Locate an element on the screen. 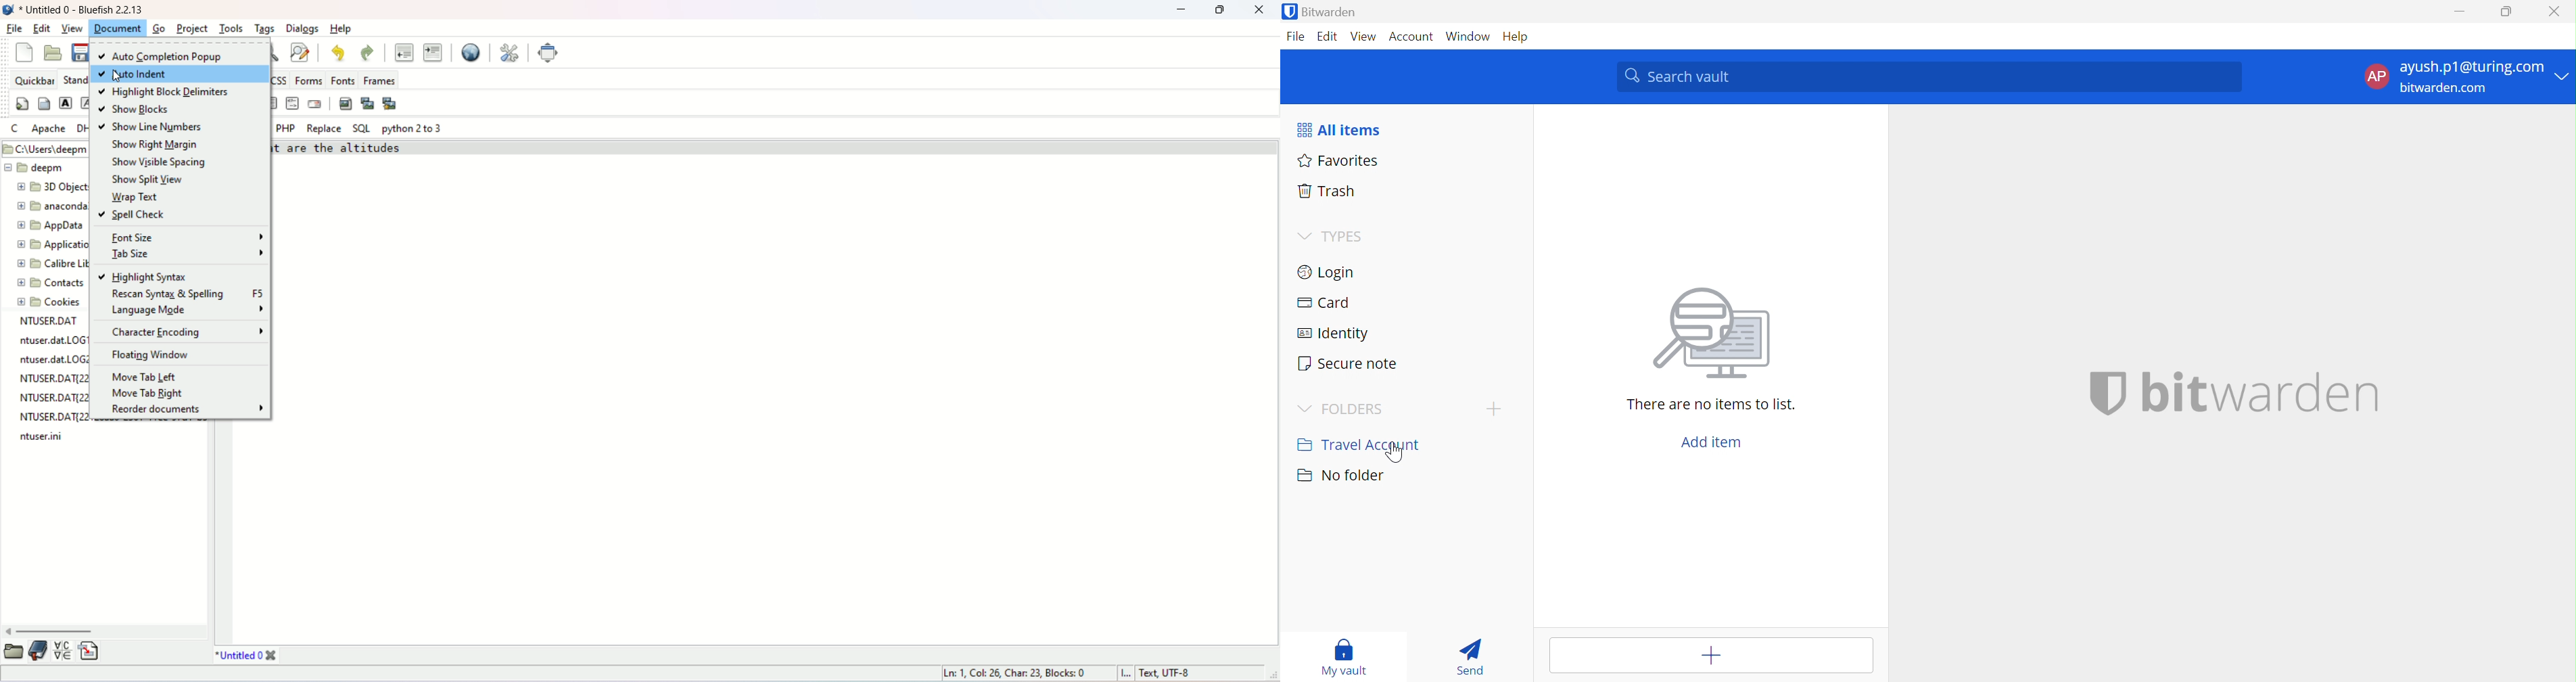  bitwarden is located at coordinates (2259, 392).